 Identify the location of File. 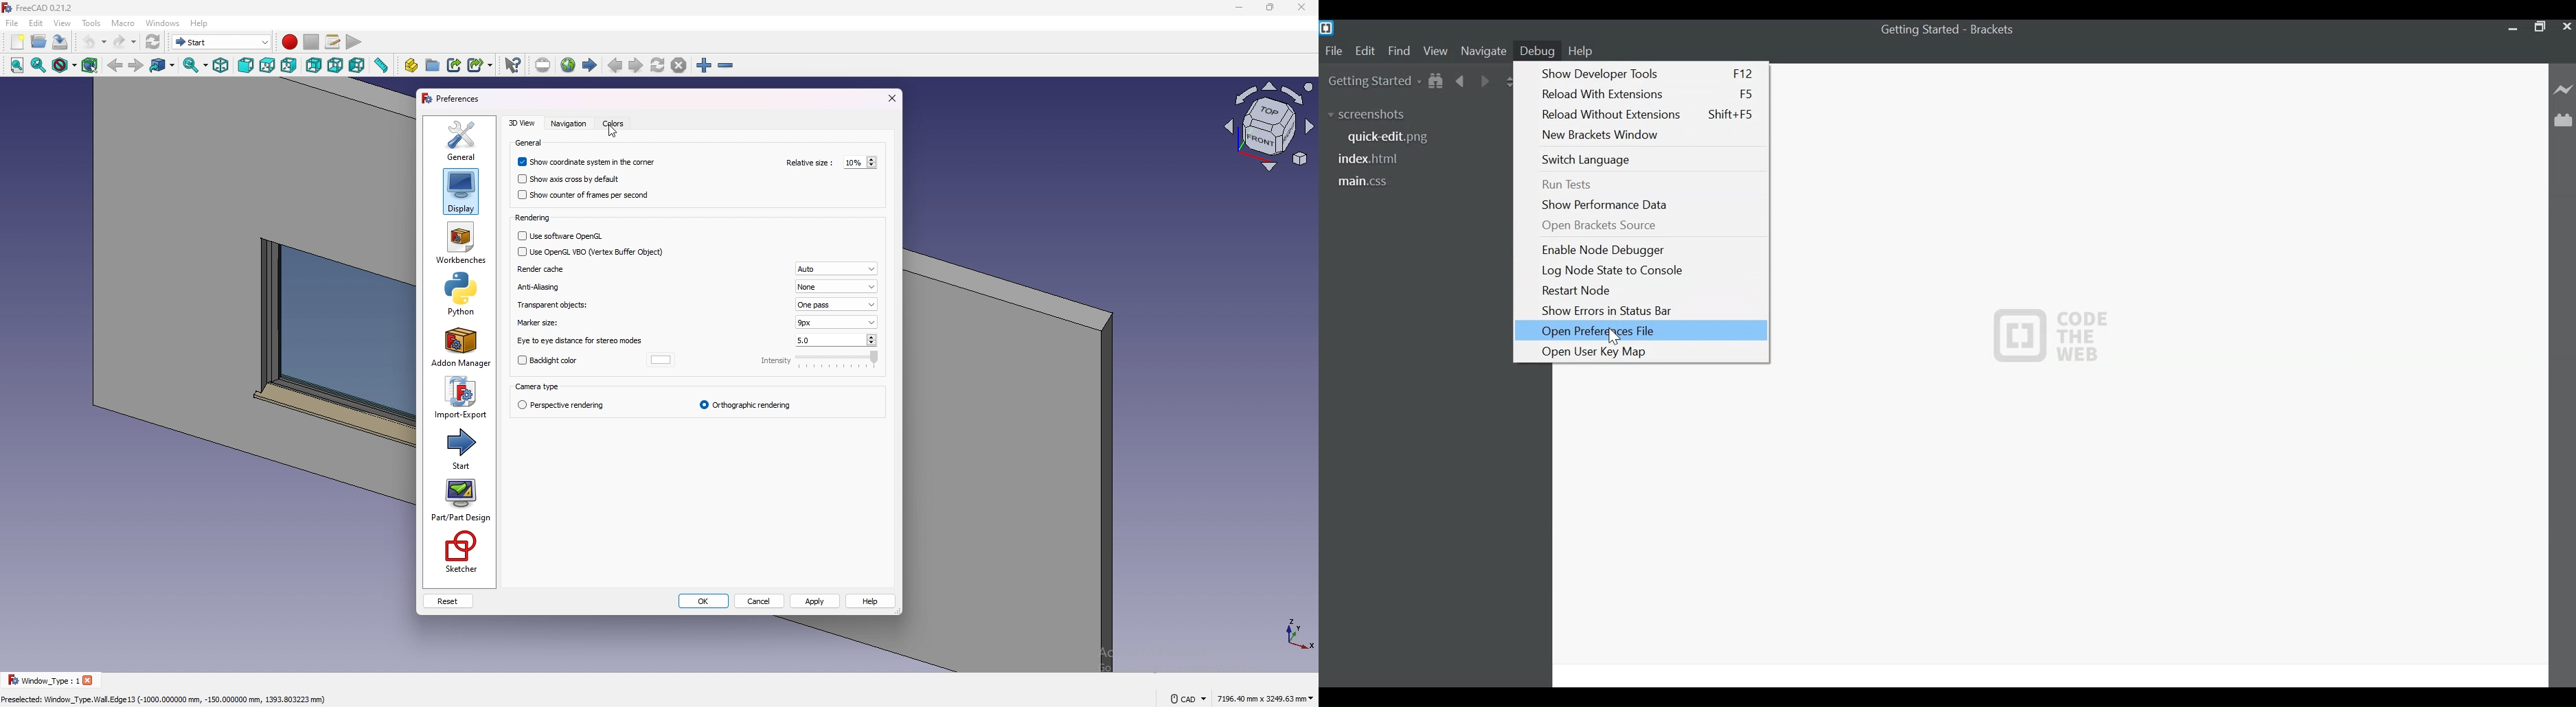
(1333, 51).